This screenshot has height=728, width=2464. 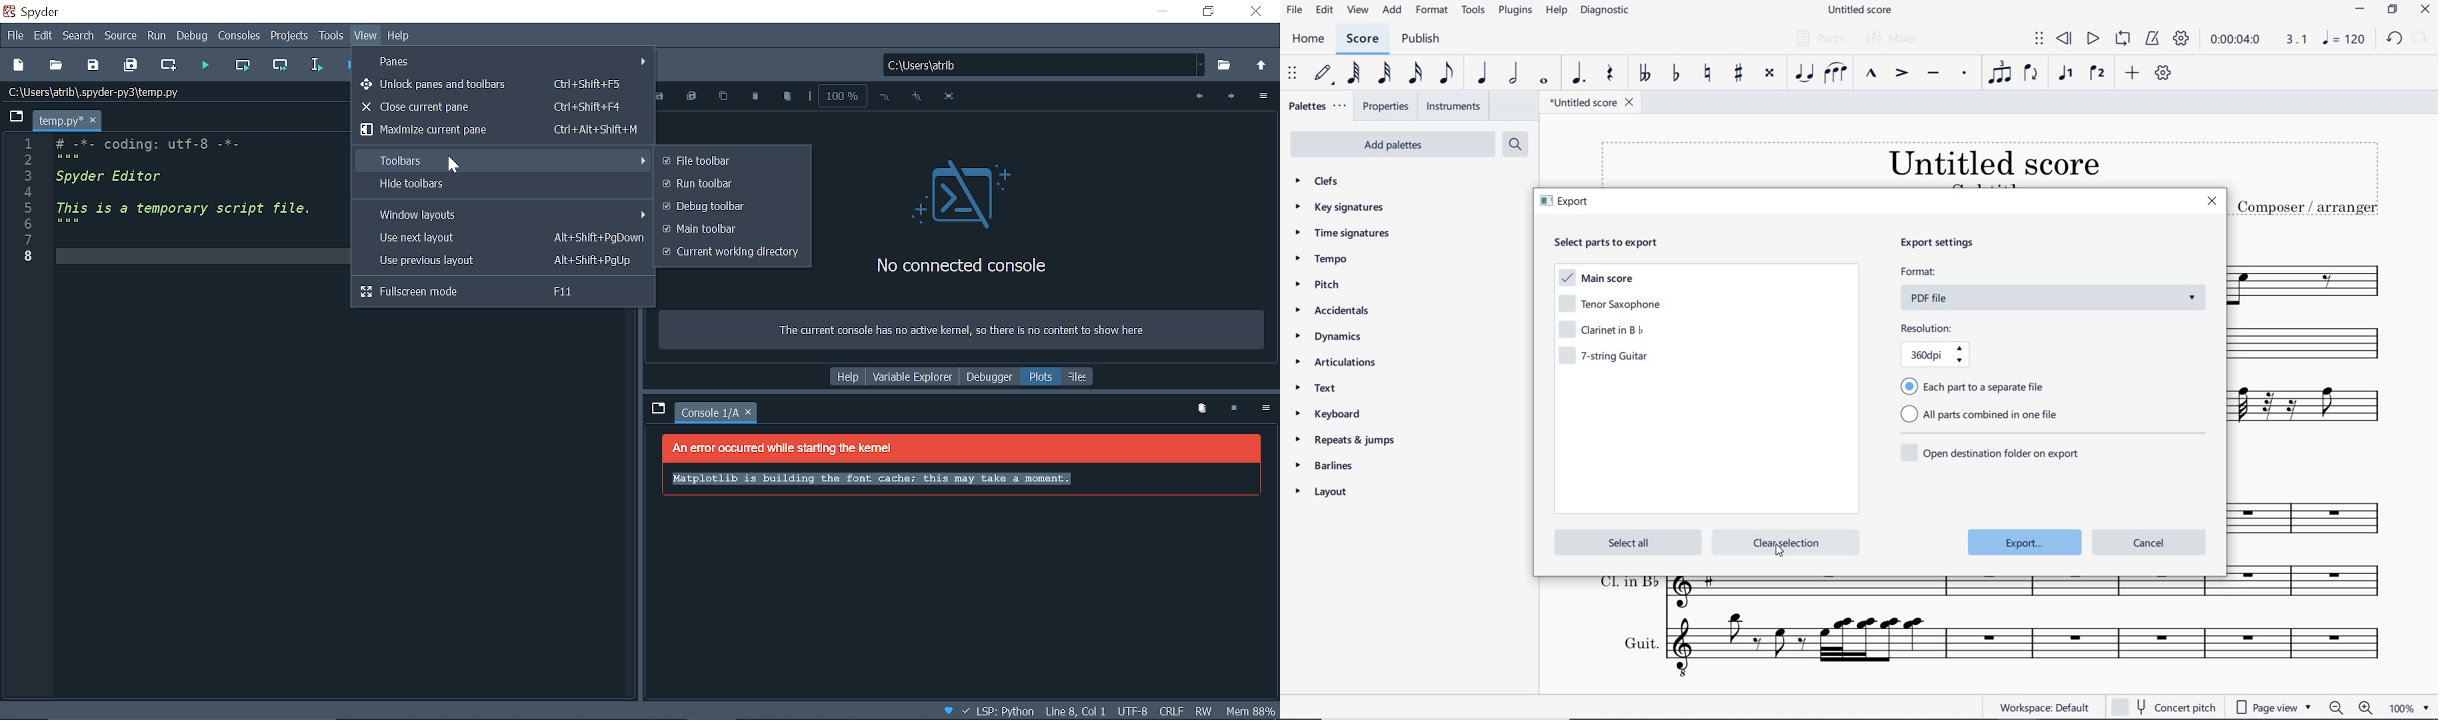 I want to click on Edit, so click(x=44, y=34).